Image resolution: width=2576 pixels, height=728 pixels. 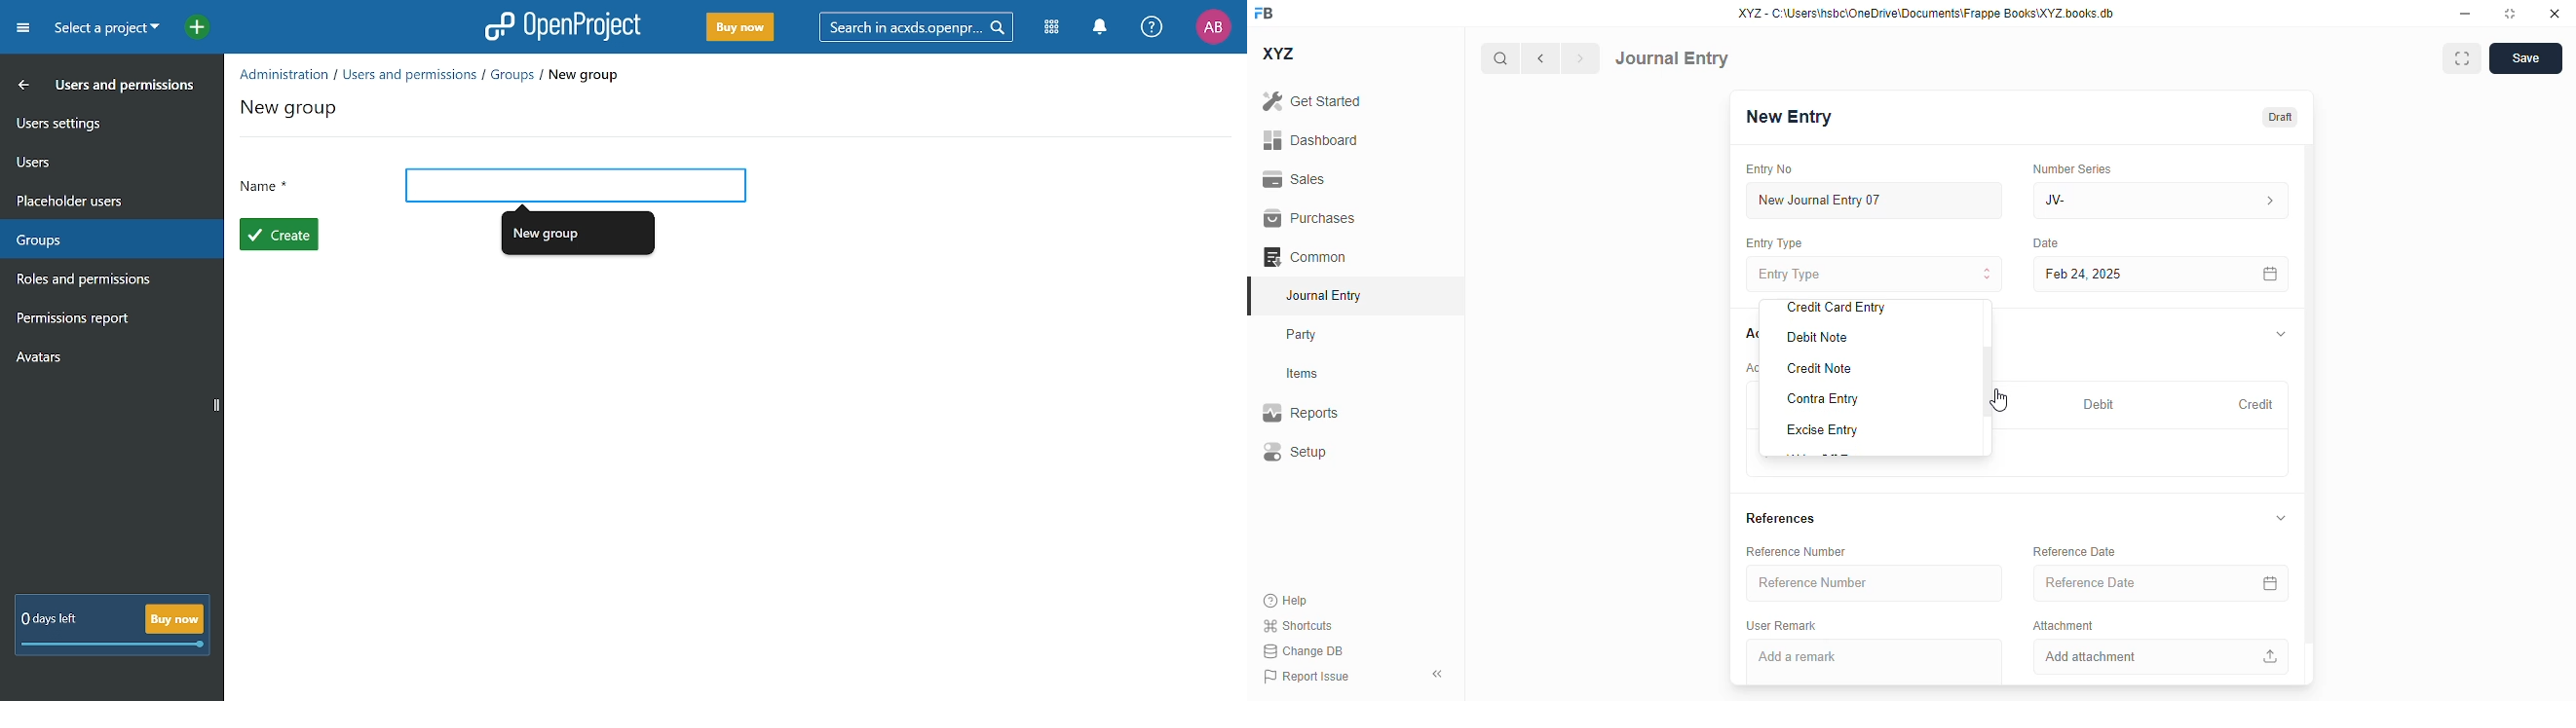 What do you see at coordinates (2257, 404) in the screenshot?
I see `credit` at bounding box center [2257, 404].